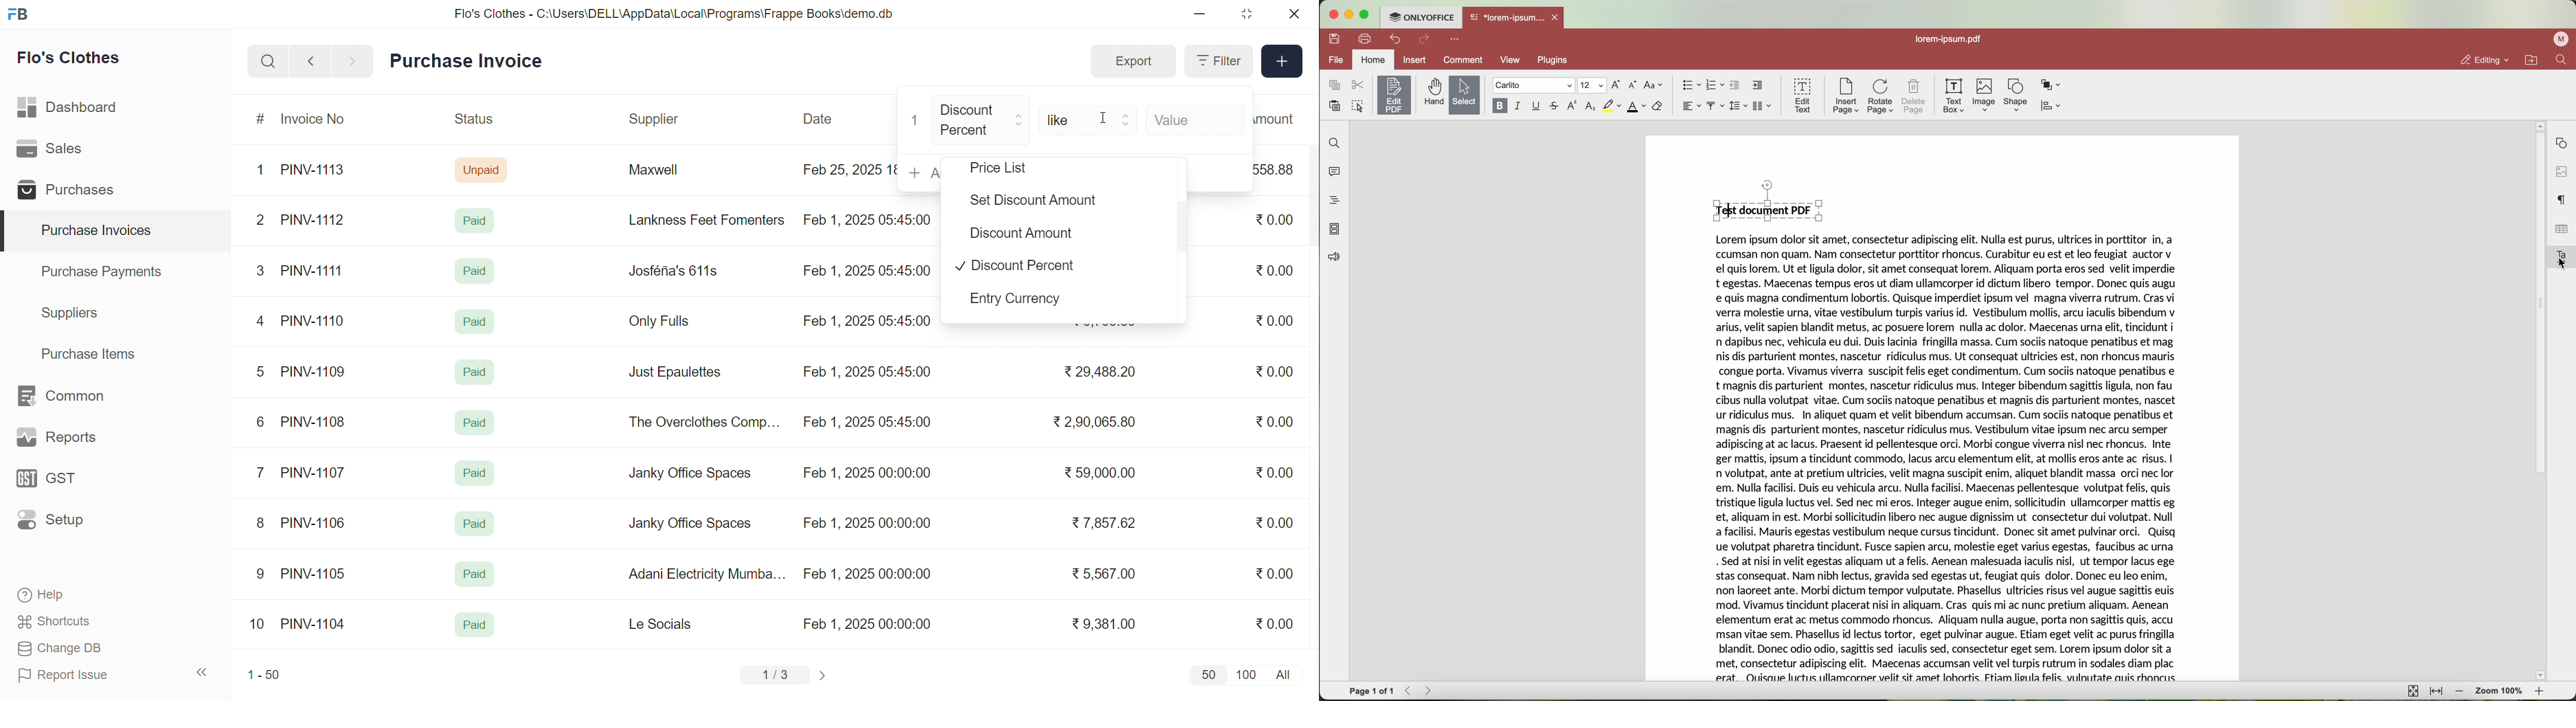 The image size is (2576, 728). What do you see at coordinates (2485, 60) in the screenshot?
I see `editing` at bounding box center [2485, 60].